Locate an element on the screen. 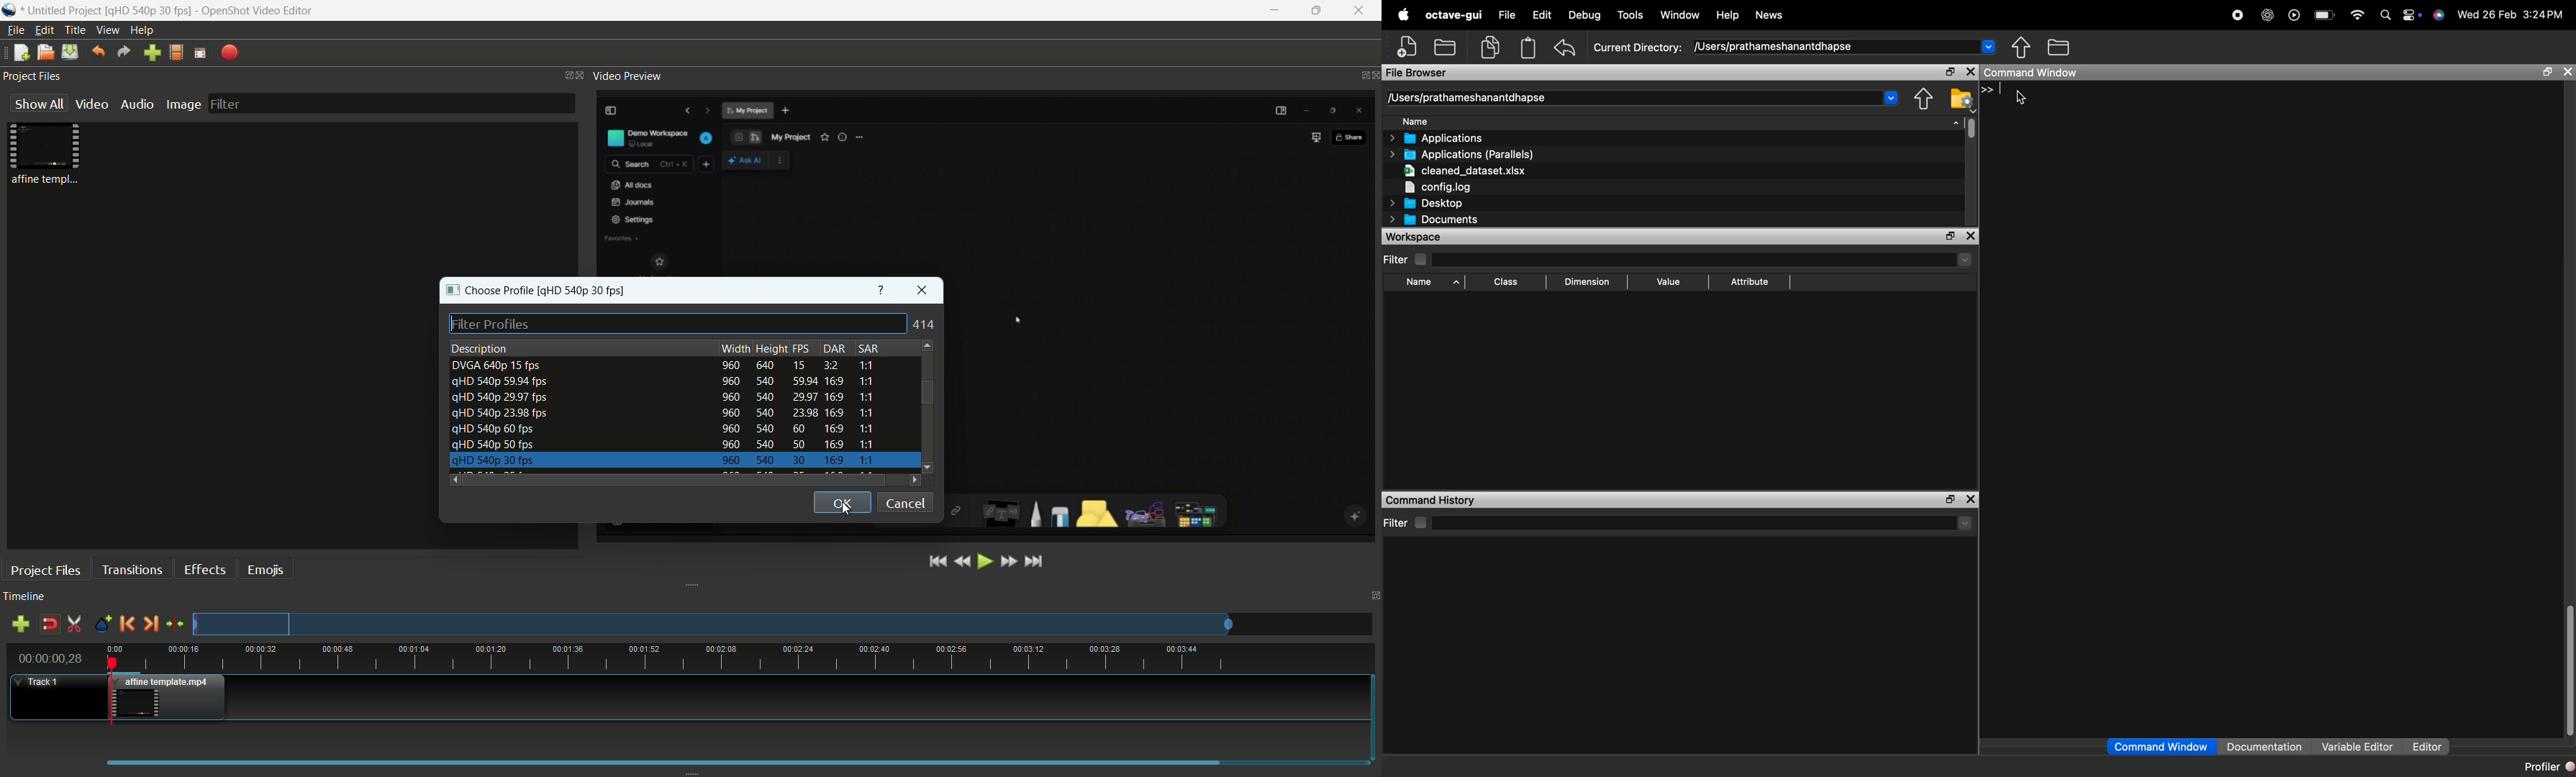 The height and width of the screenshot is (784, 2576). center the timeline on the playhead is located at coordinates (175, 623).